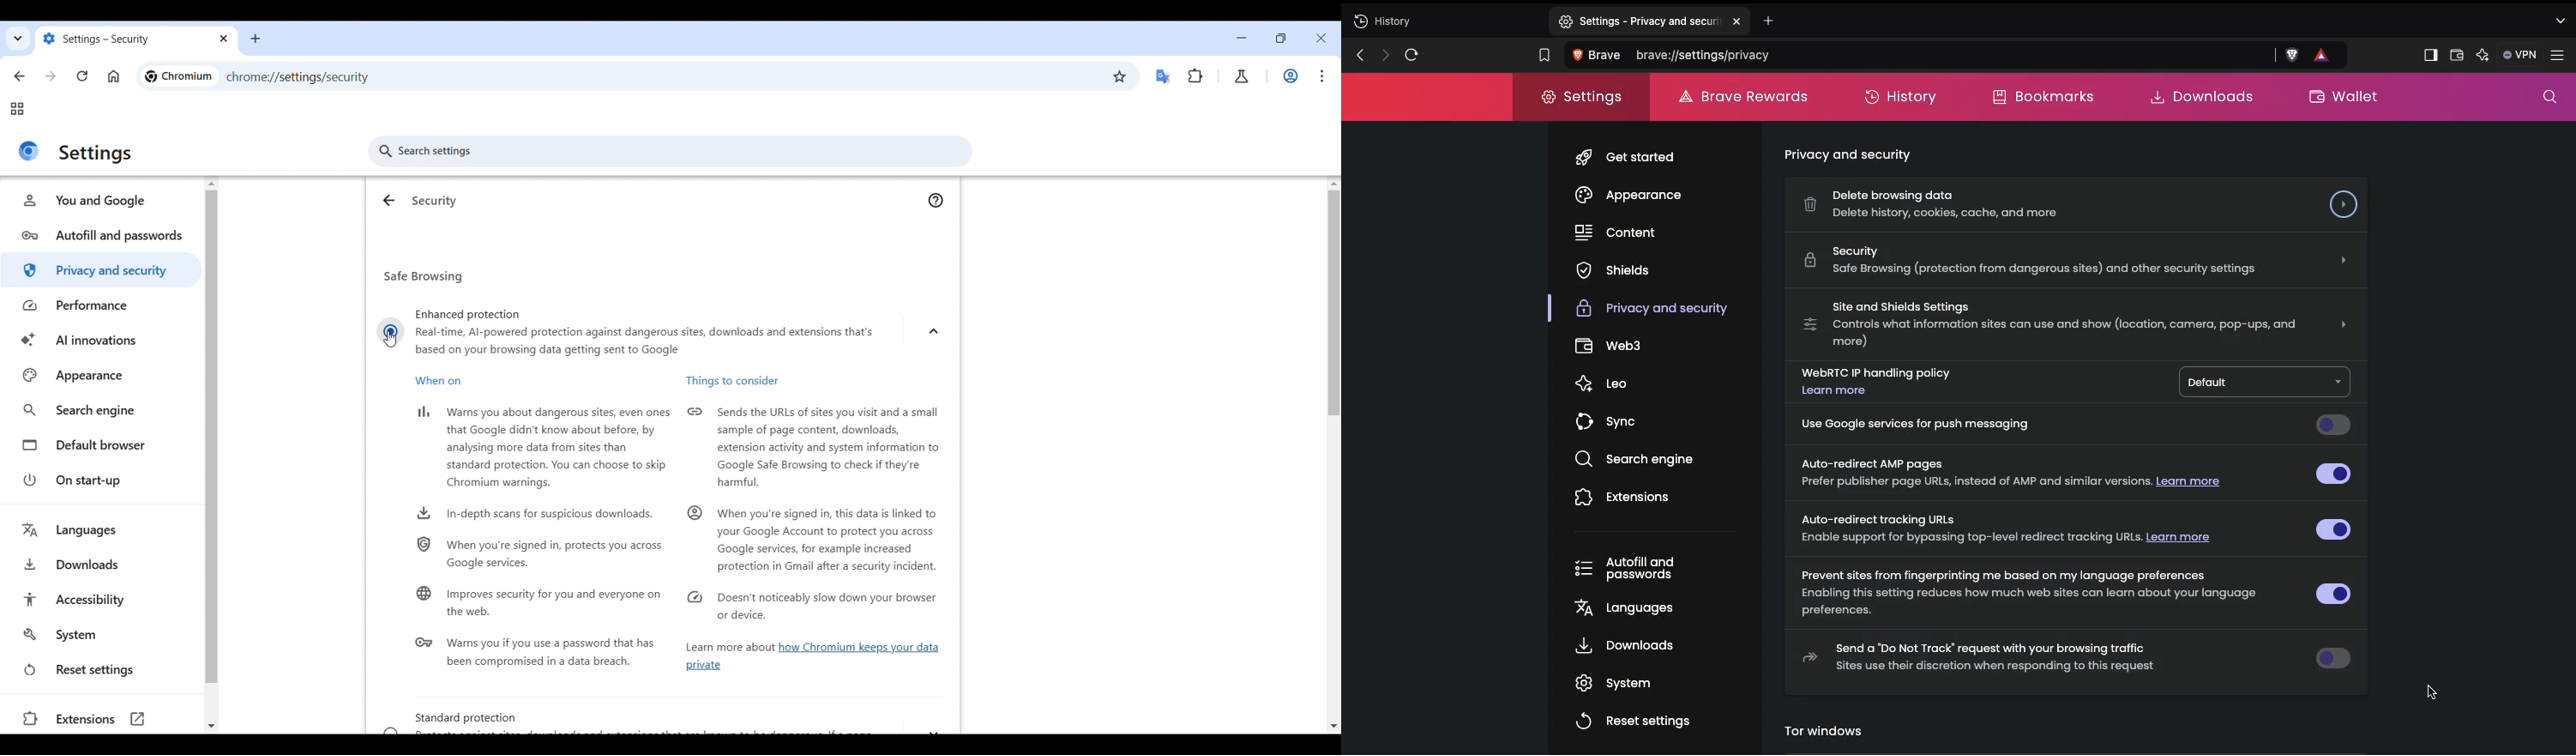  I want to click on Shields, so click(1611, 272).